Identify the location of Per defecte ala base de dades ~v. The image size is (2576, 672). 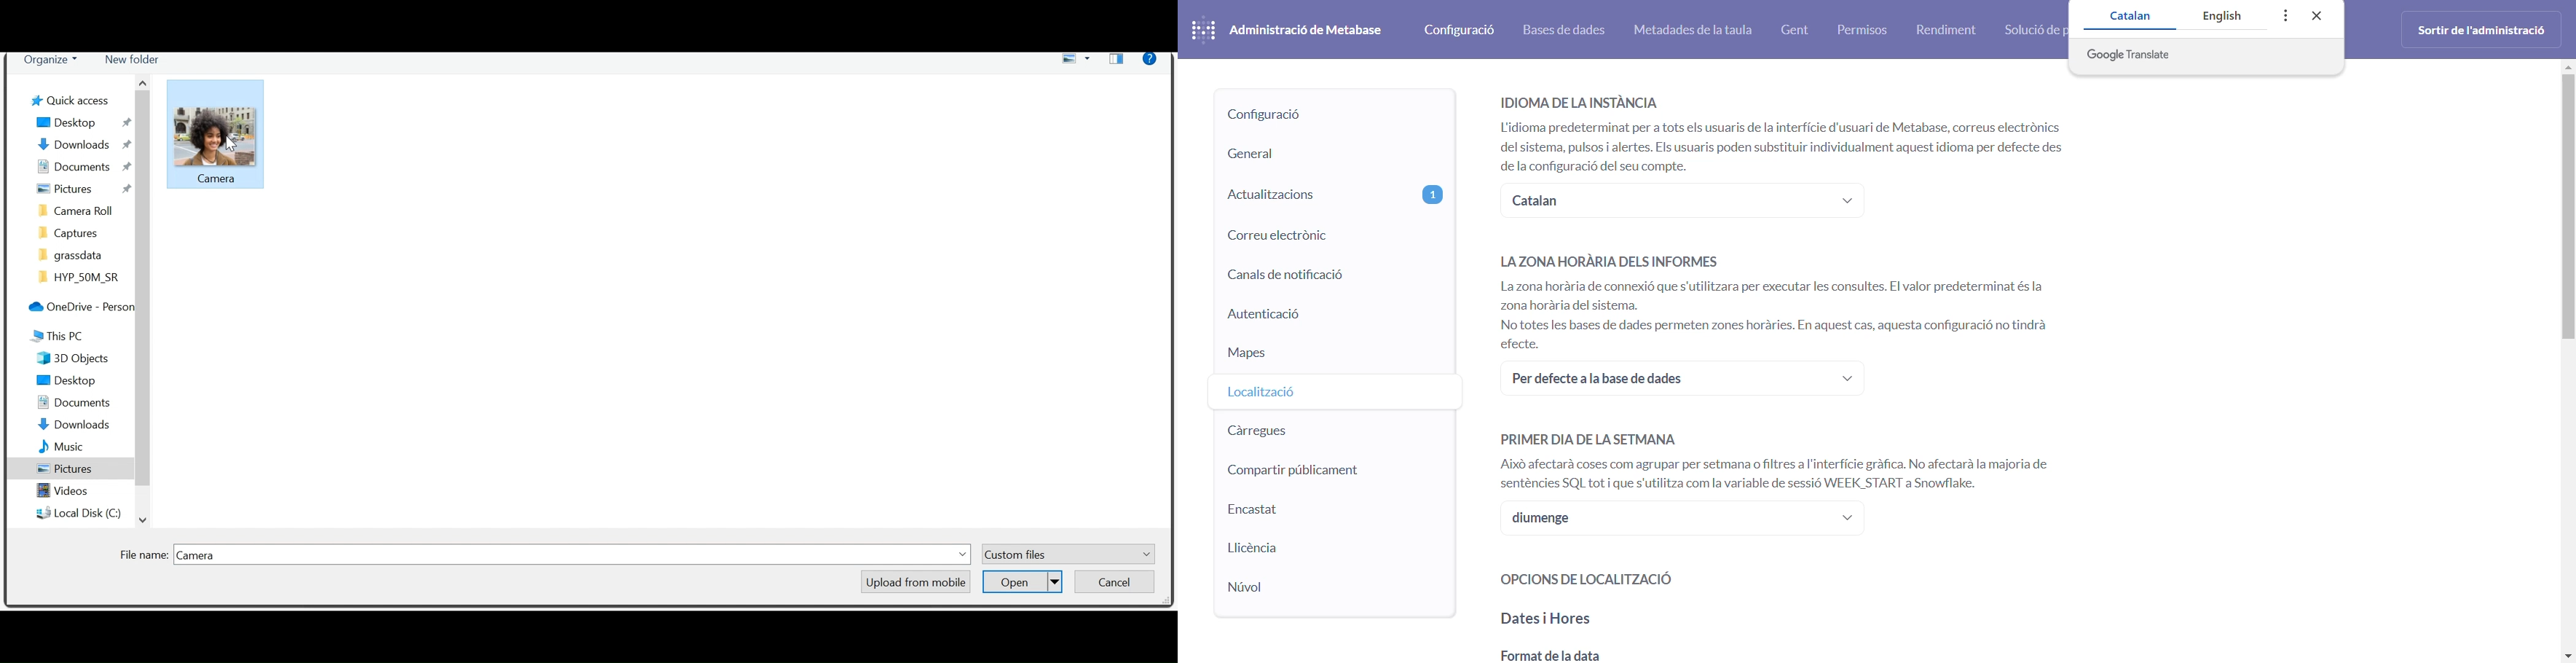
(1681, 379).